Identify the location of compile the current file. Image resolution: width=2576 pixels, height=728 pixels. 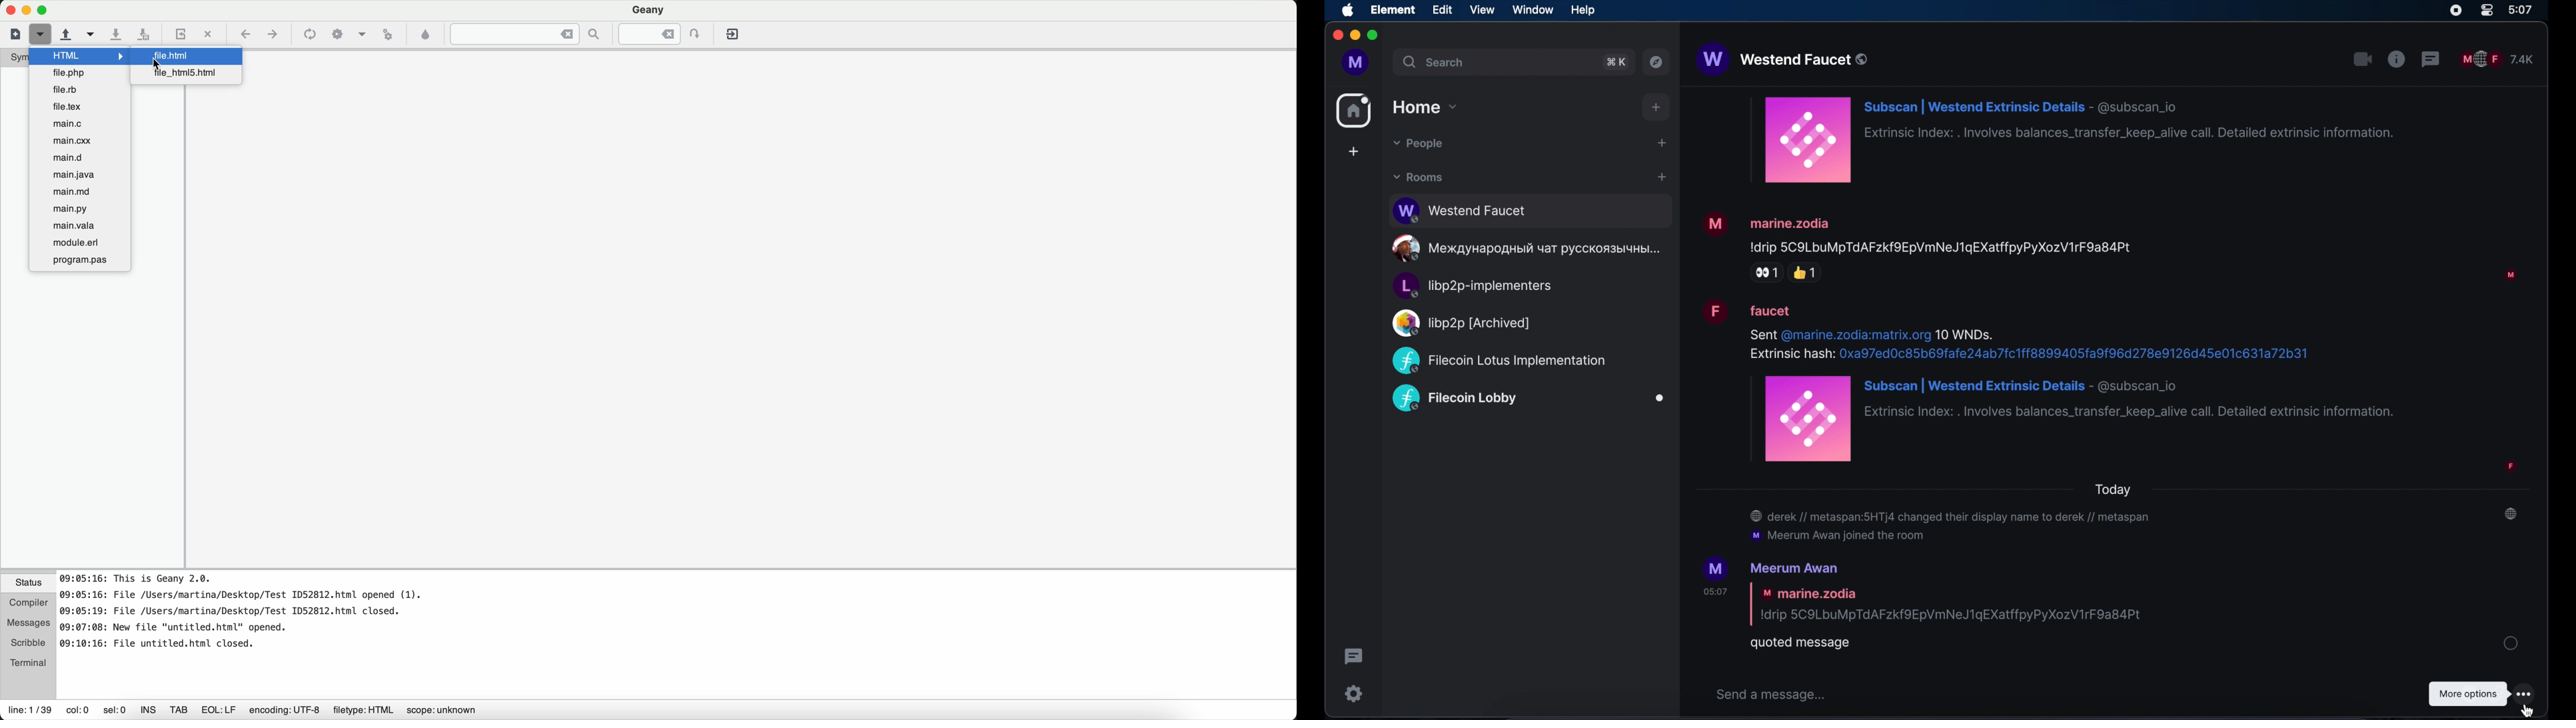
(310, 36).